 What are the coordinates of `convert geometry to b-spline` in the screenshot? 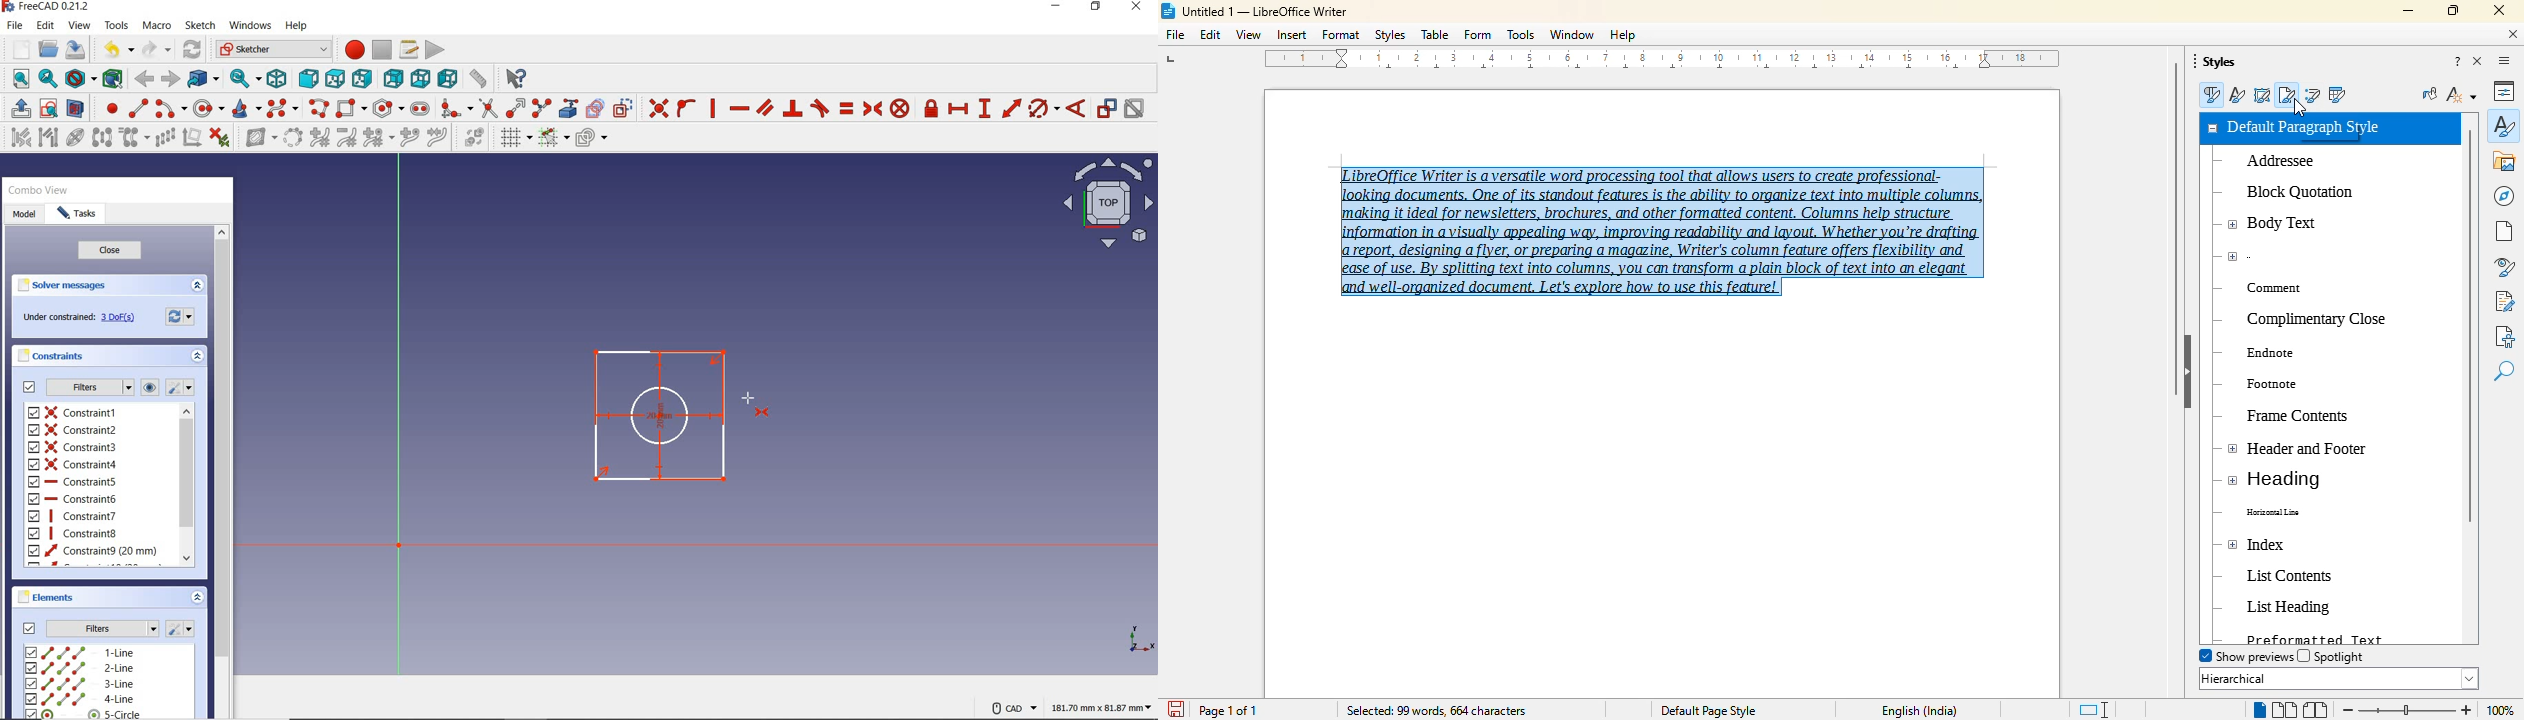 It's located at (292, 137).